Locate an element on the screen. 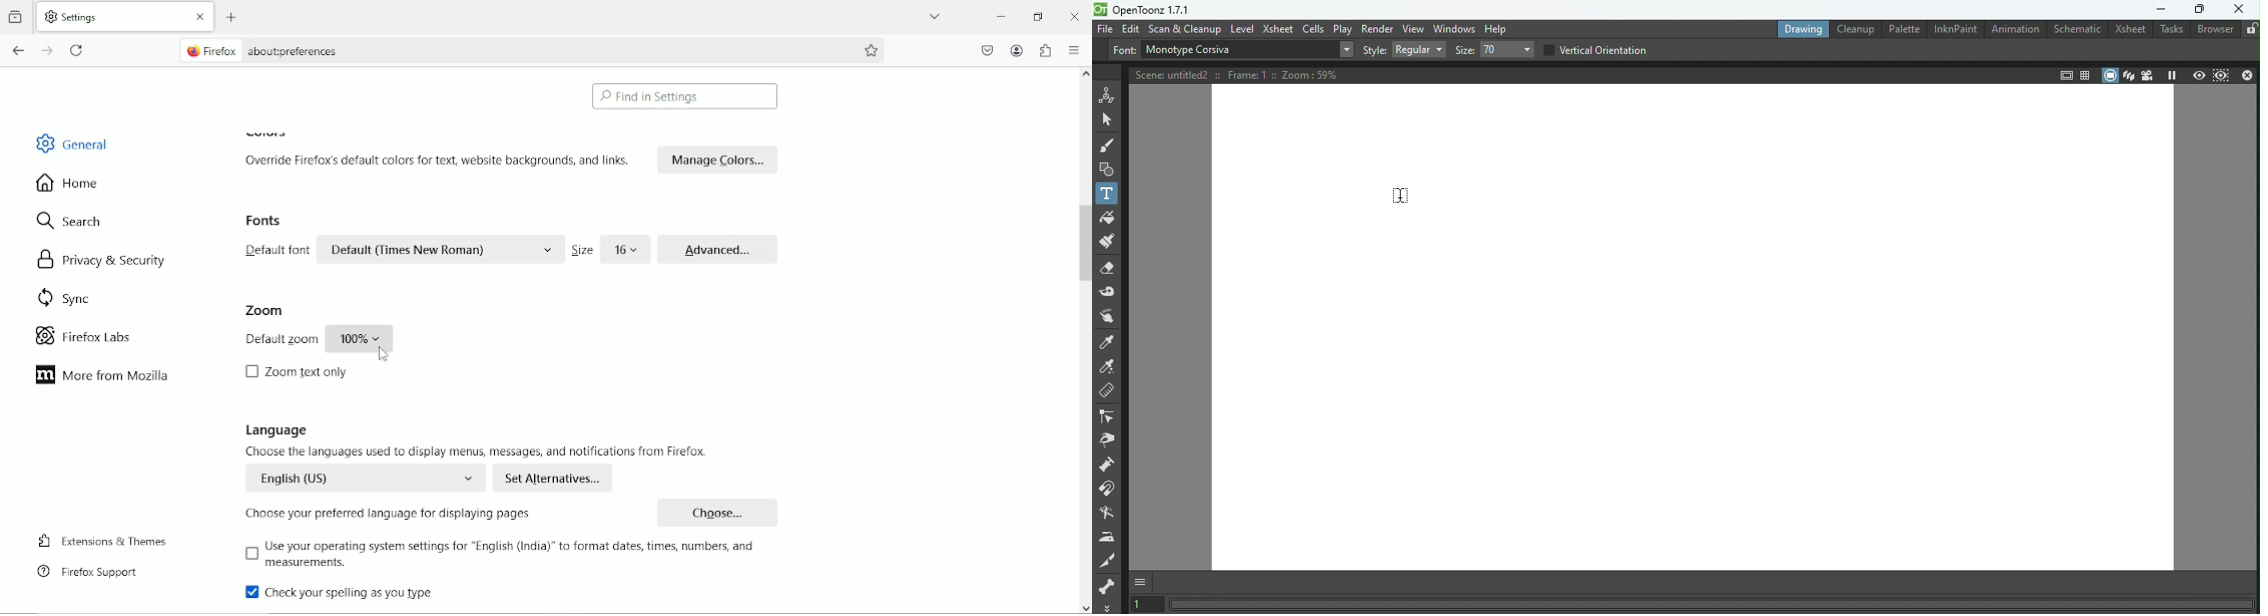  Firefox Support is located at coordinates (91, 572).